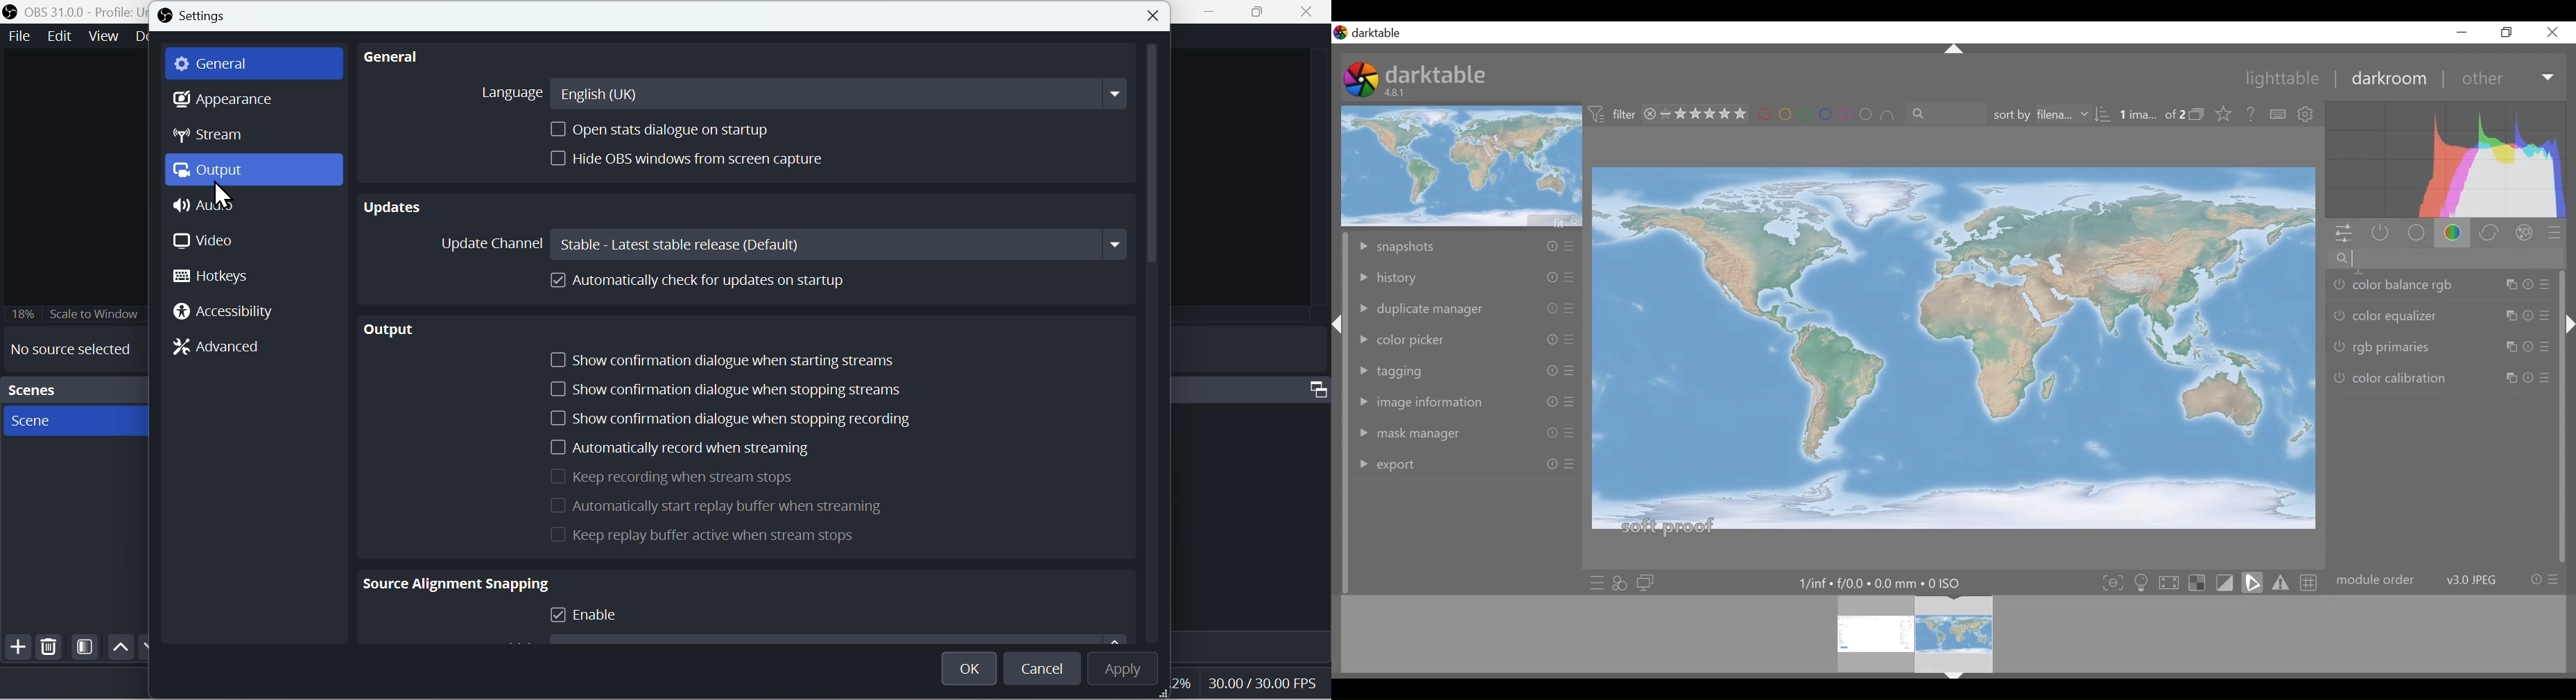  What do you see at coordinates (683, 446) in the screenshot?
I see `Automatically record when streaming` at bounding box center [683, 446].